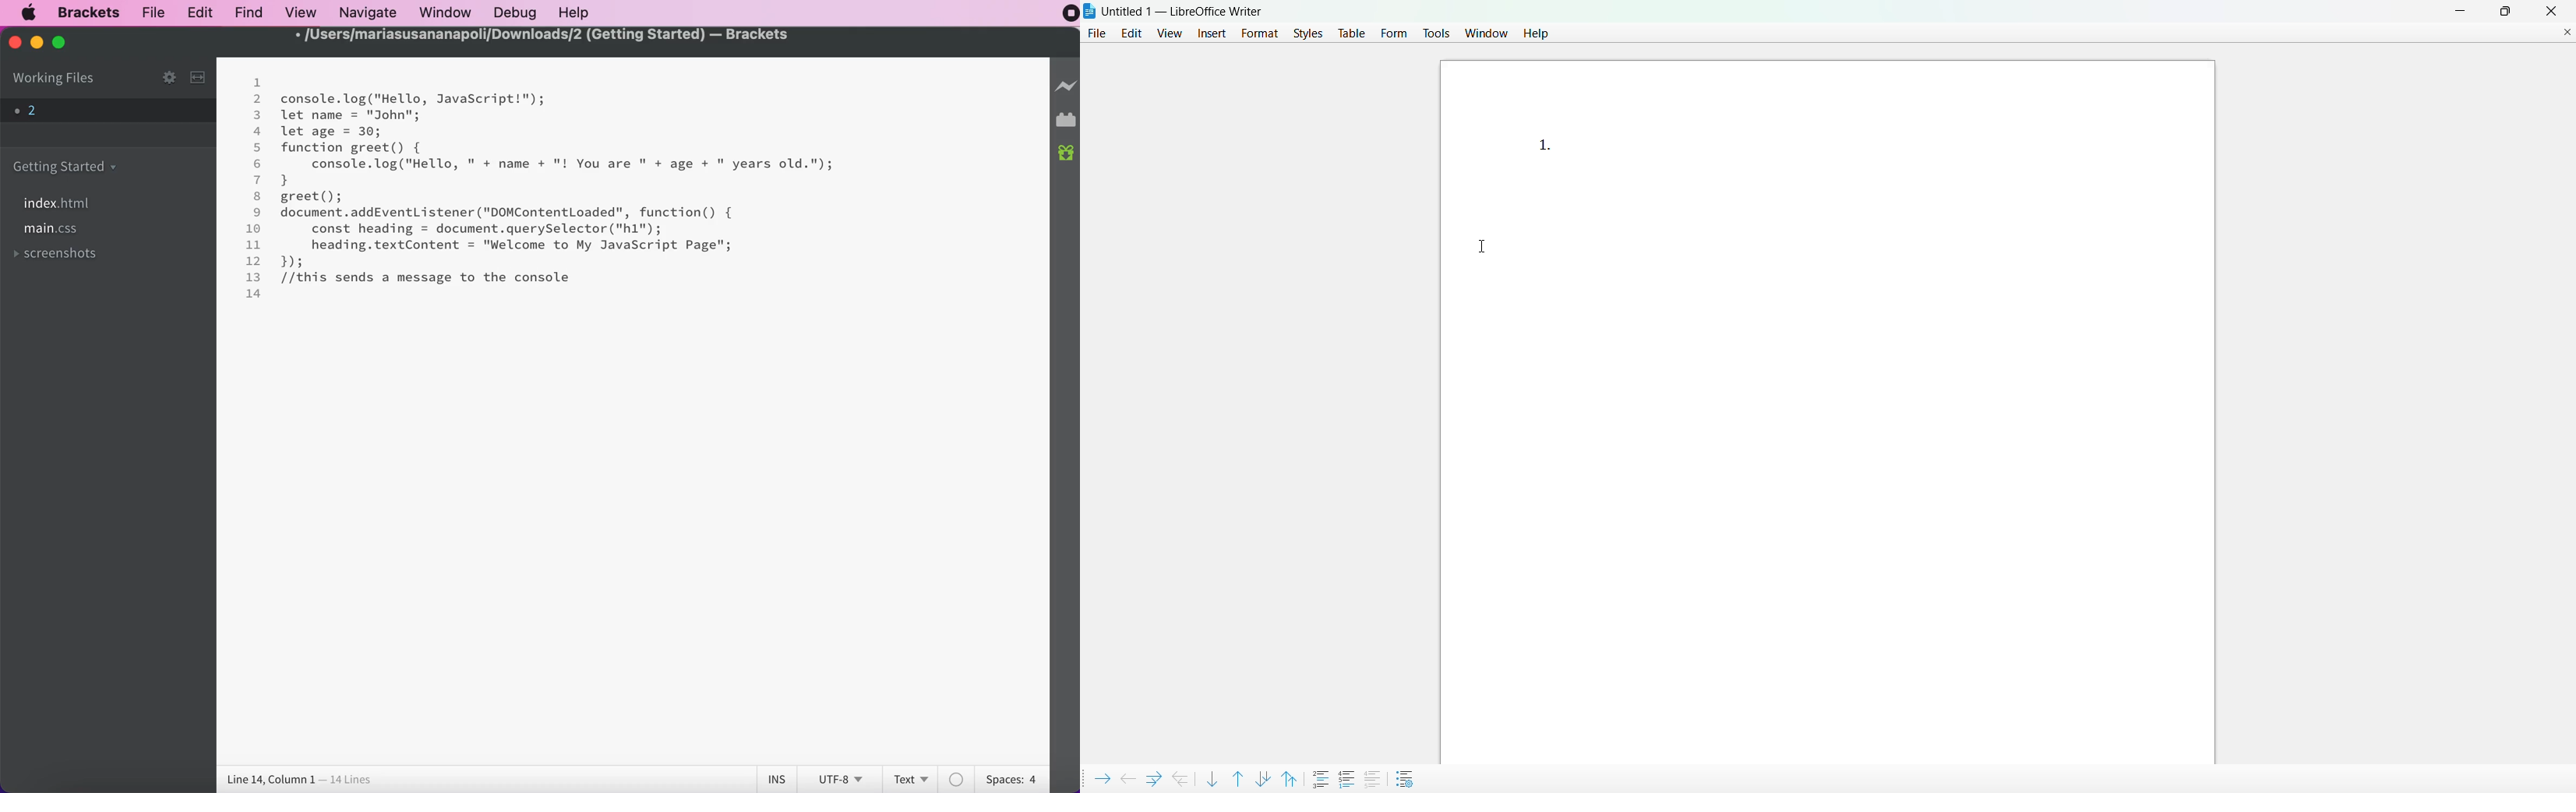 The image size is (2576, 812). What do you see at coordinates (2550, 11) in the screenshot?
I see `close` at bounding box center [2550, 11].